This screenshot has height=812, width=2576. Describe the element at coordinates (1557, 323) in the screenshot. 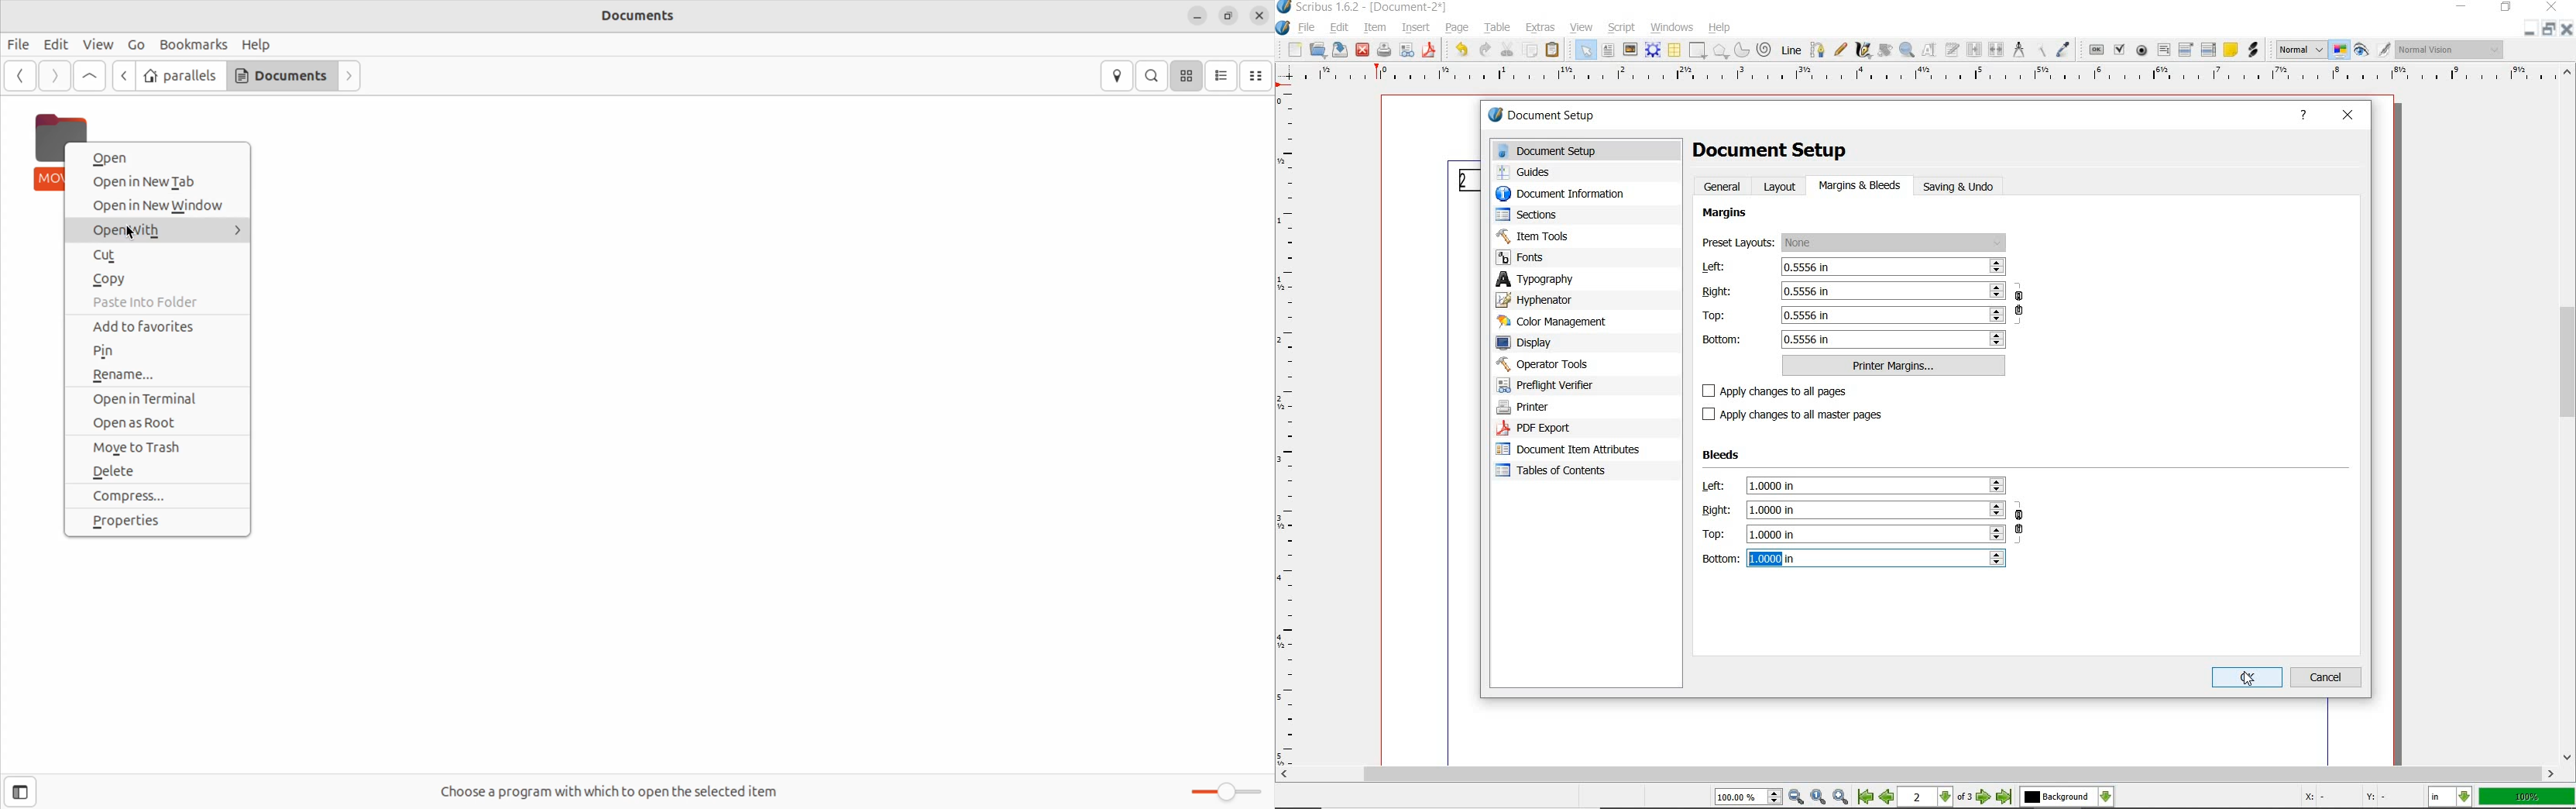

I see `color management` at that location.